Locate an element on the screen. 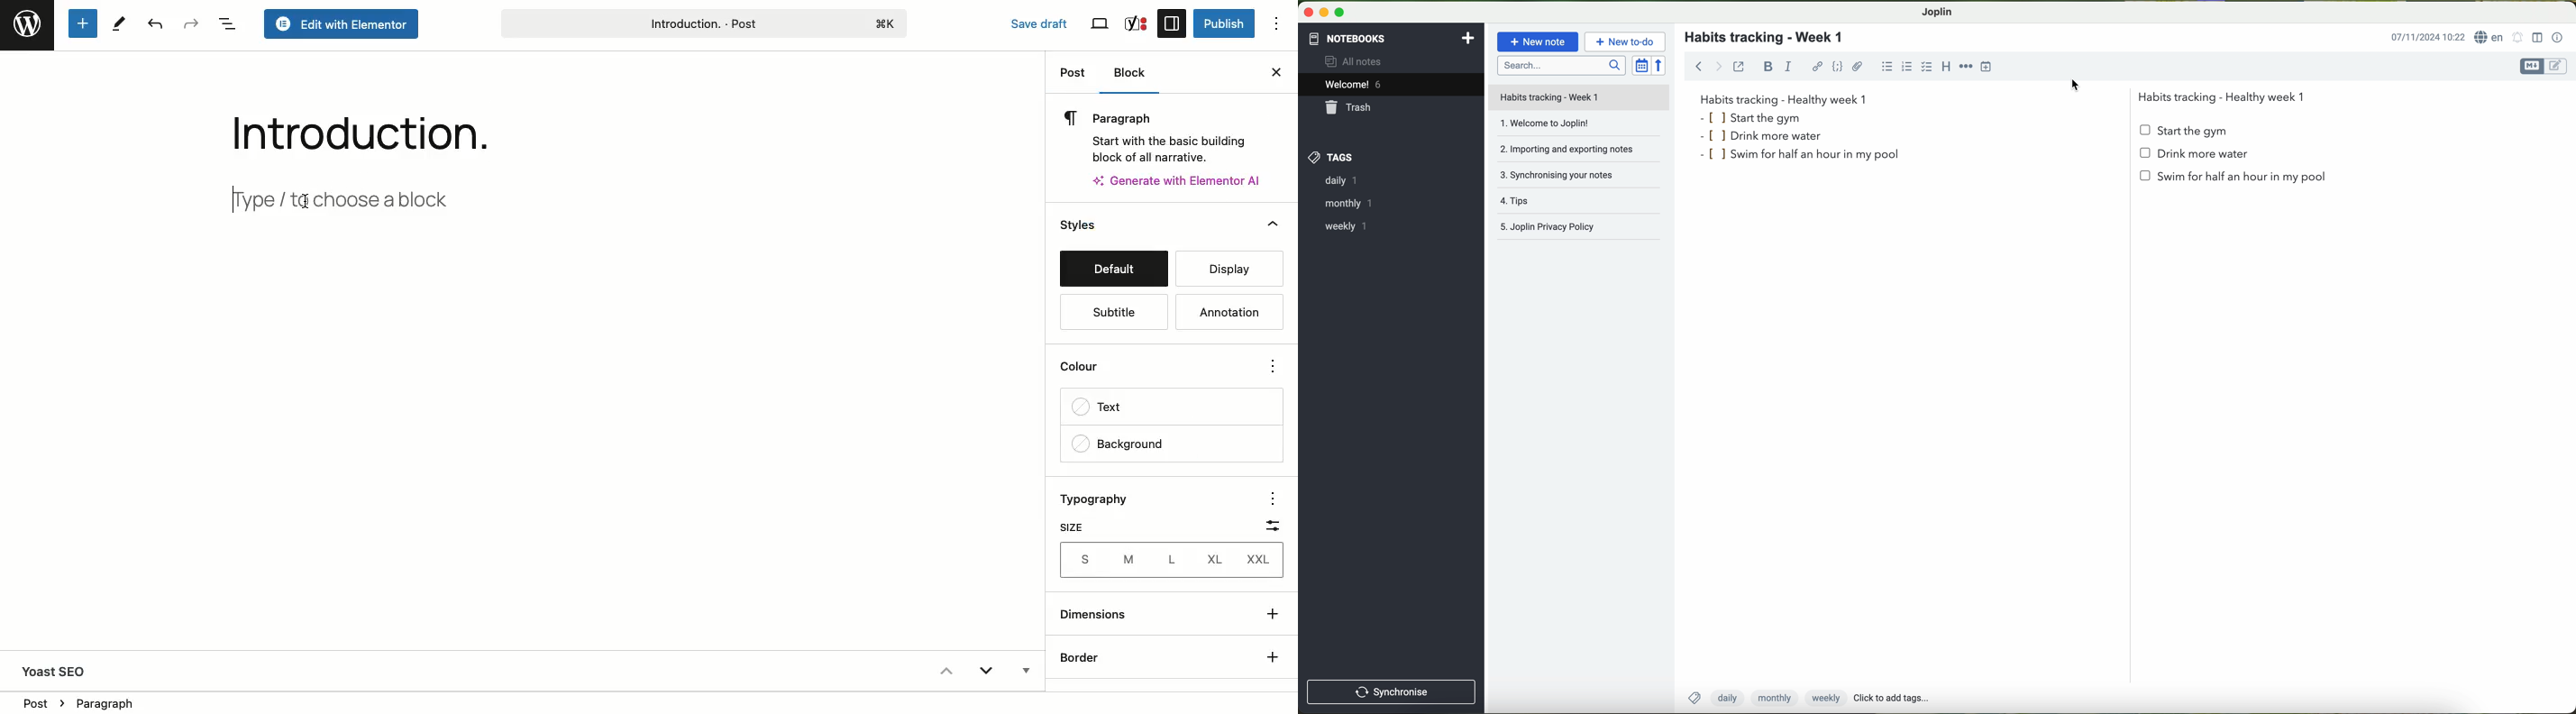  set alarm is located at coordinates (2519, 37).